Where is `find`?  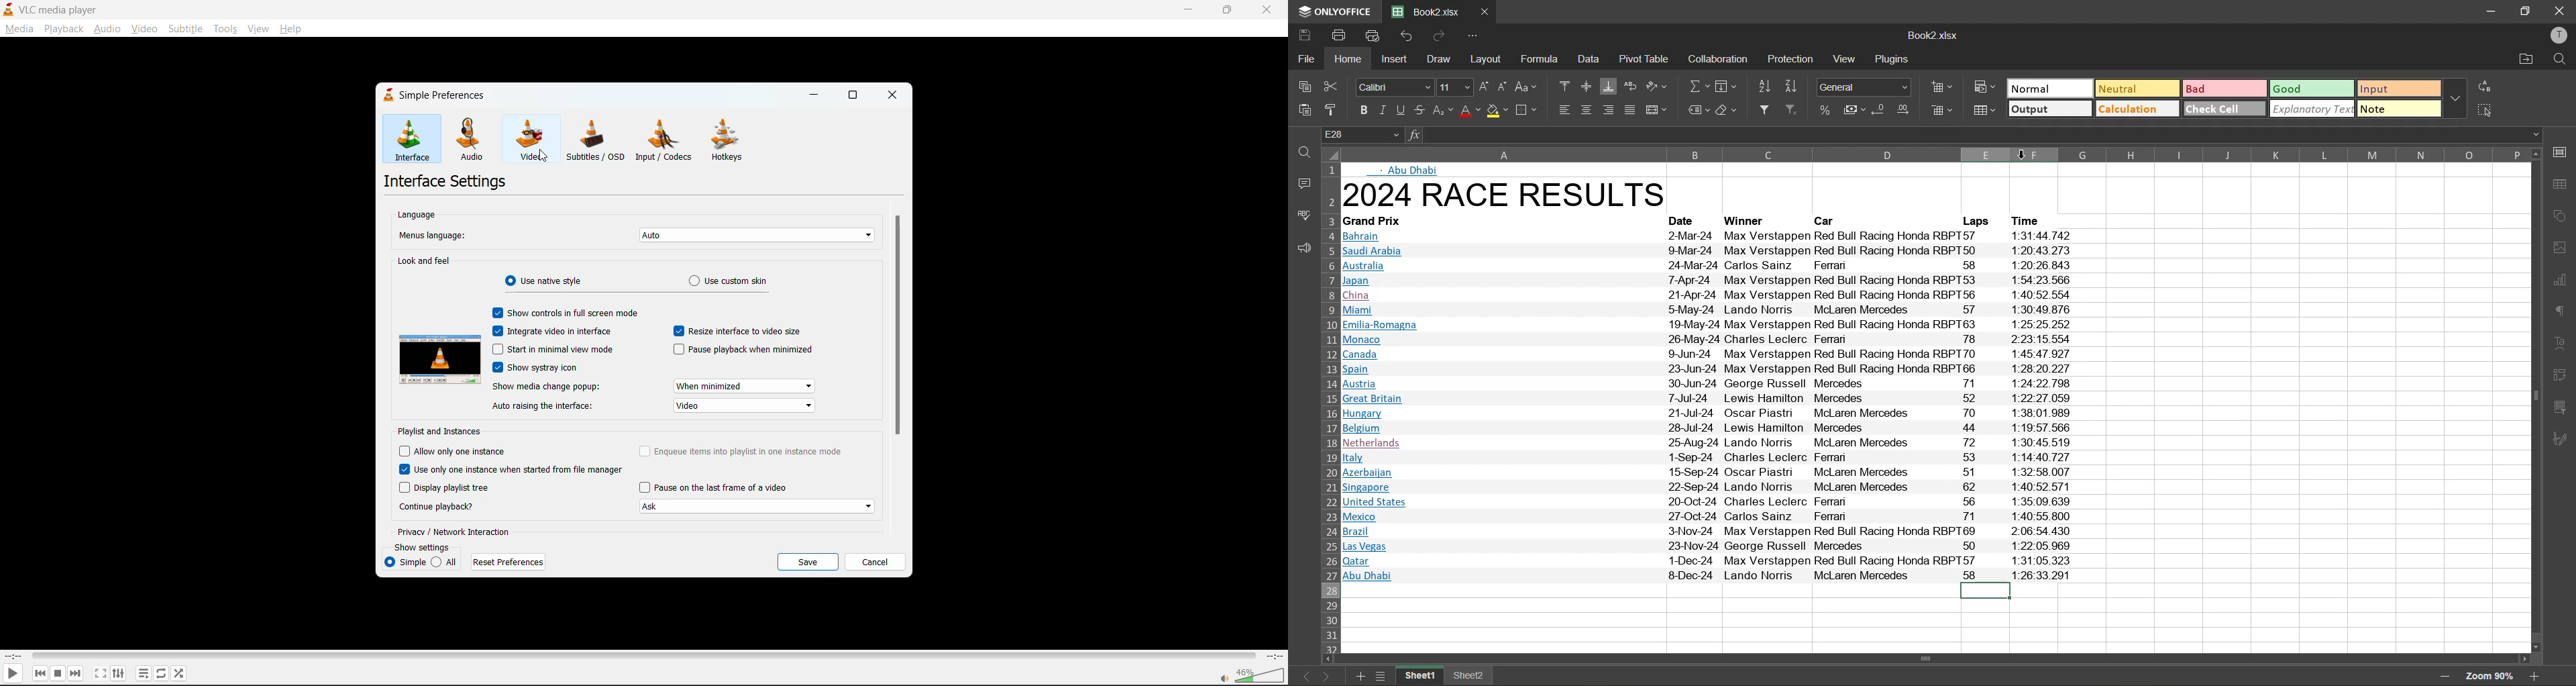 find is located at coordinates (1299, 153).